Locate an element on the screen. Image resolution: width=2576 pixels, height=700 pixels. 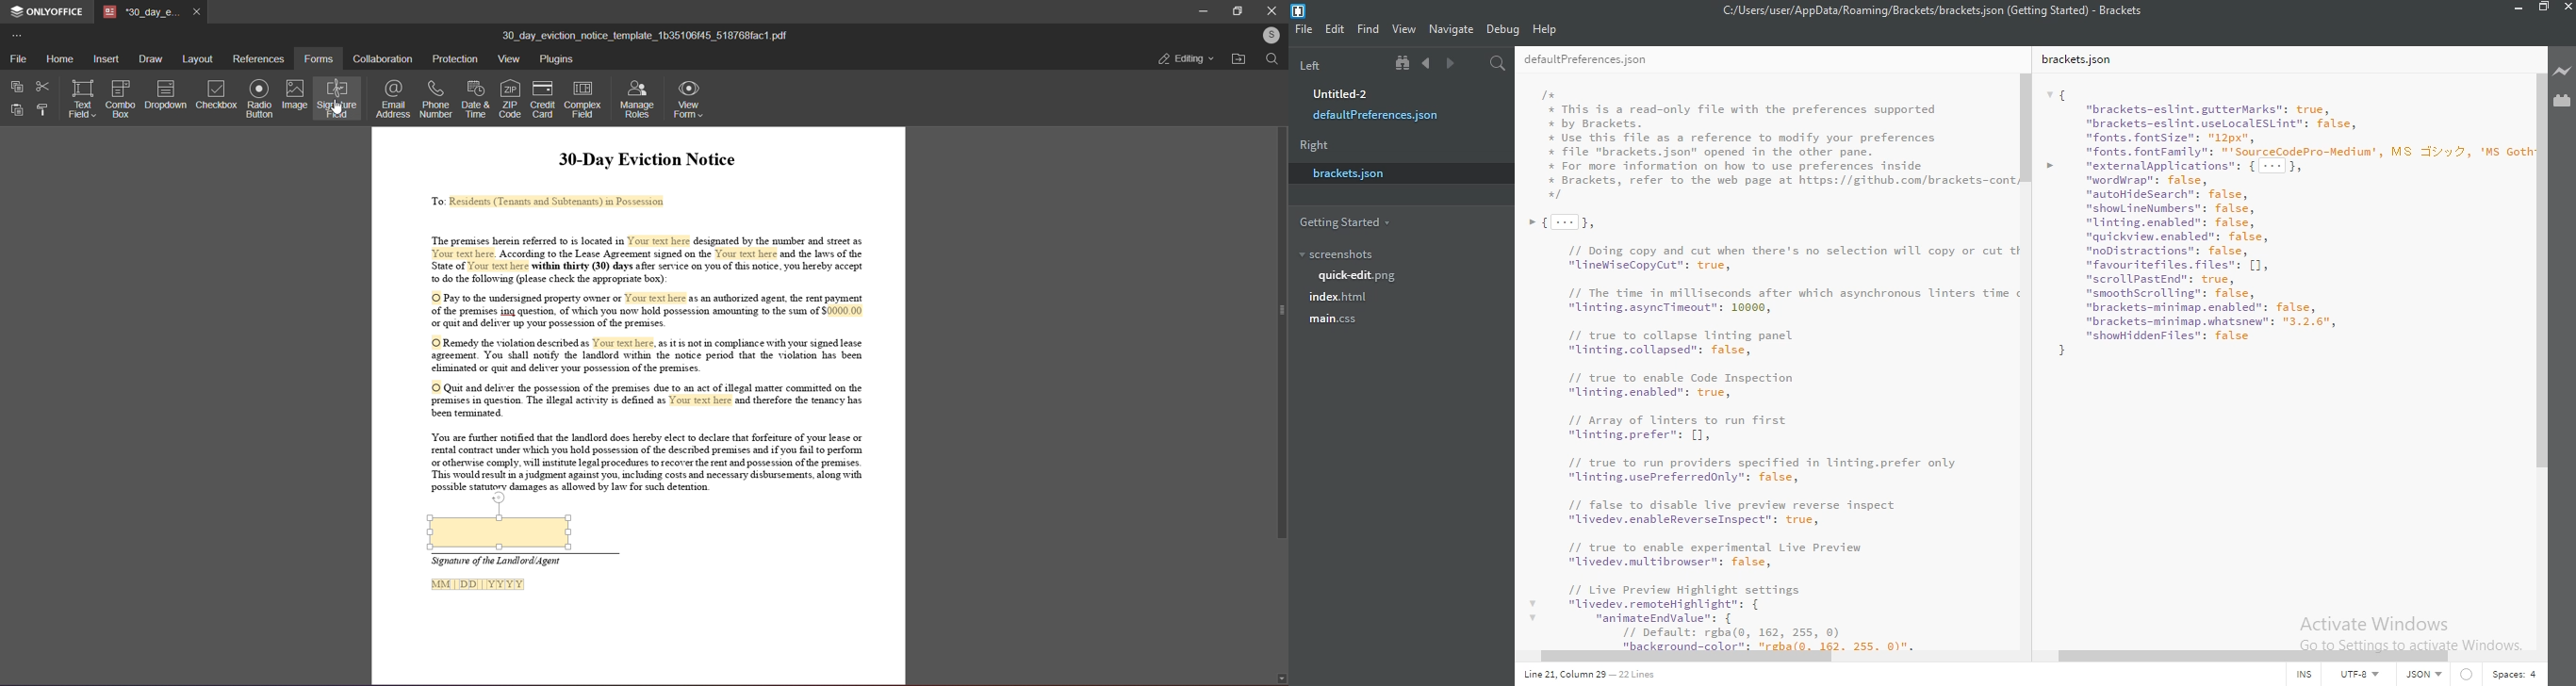
scroll bar is located at coordinates (1278, 313).